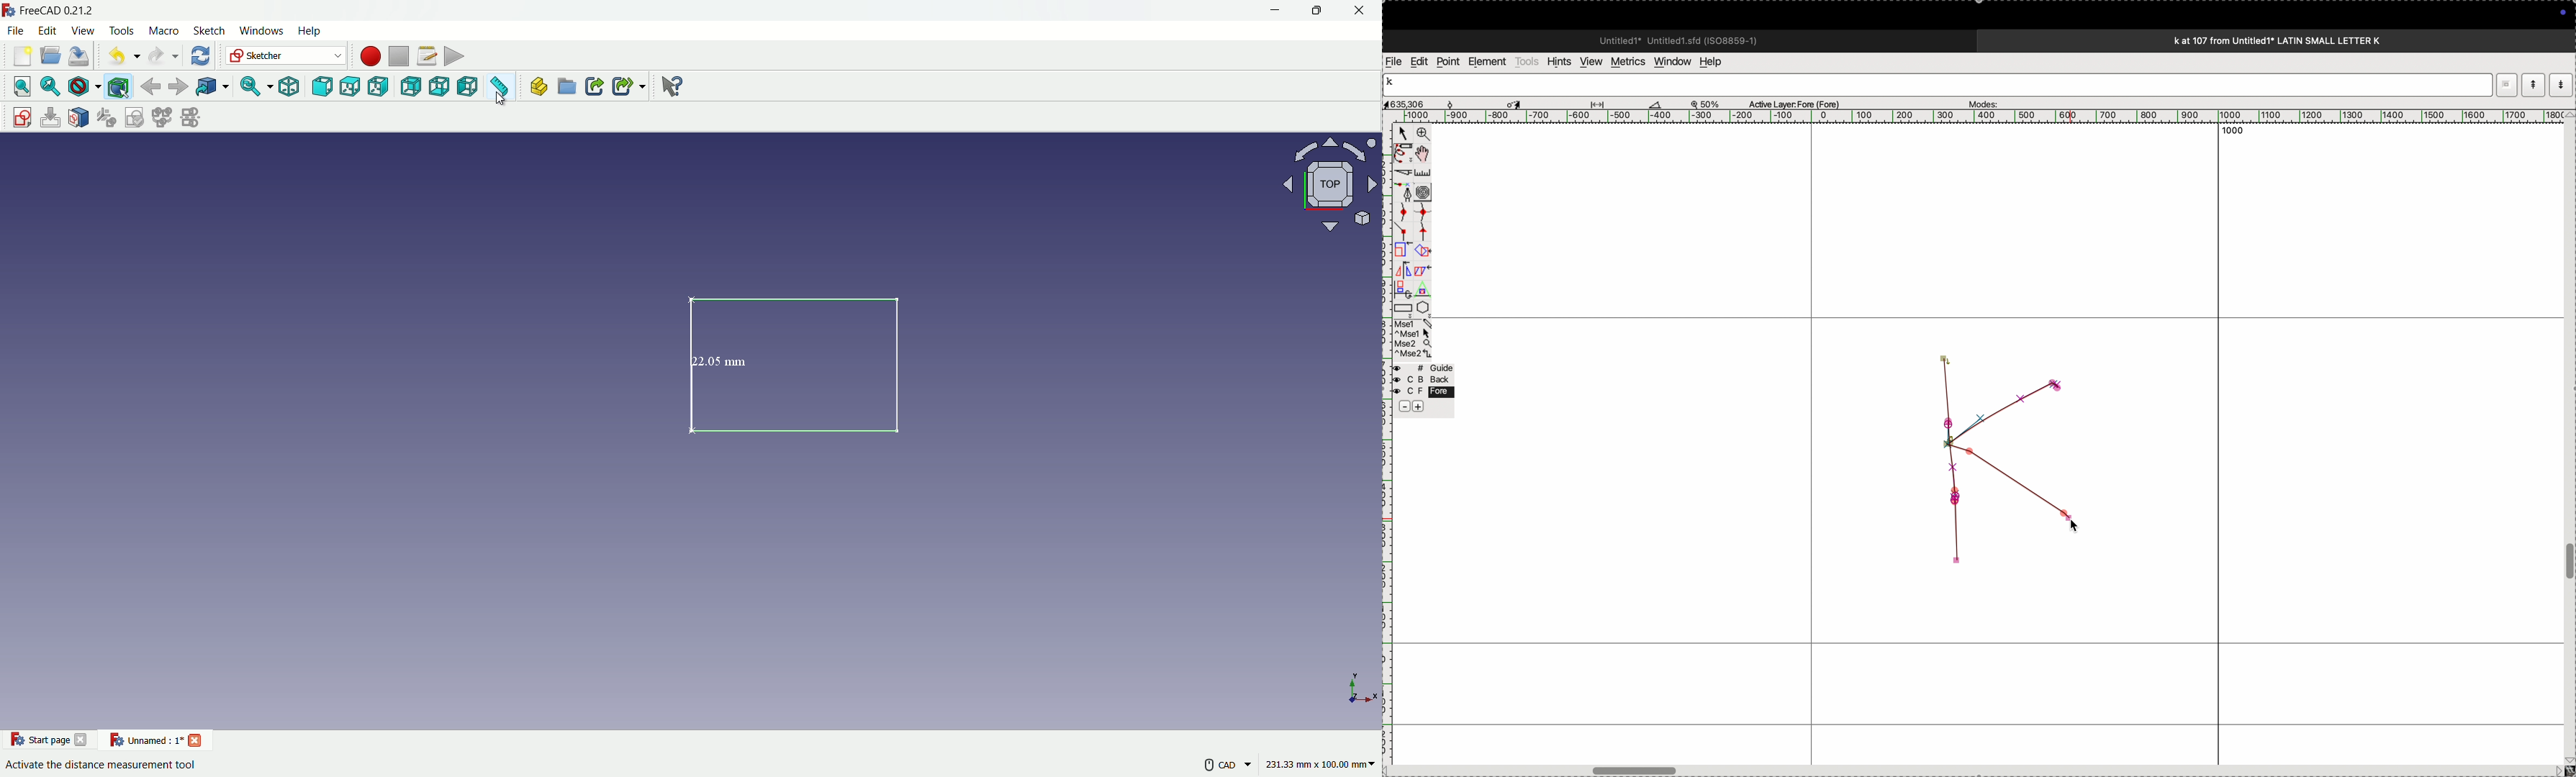 The height and width of the screenshot is (784, 2576). I want to click on map sketch to face, so click(79, 117).